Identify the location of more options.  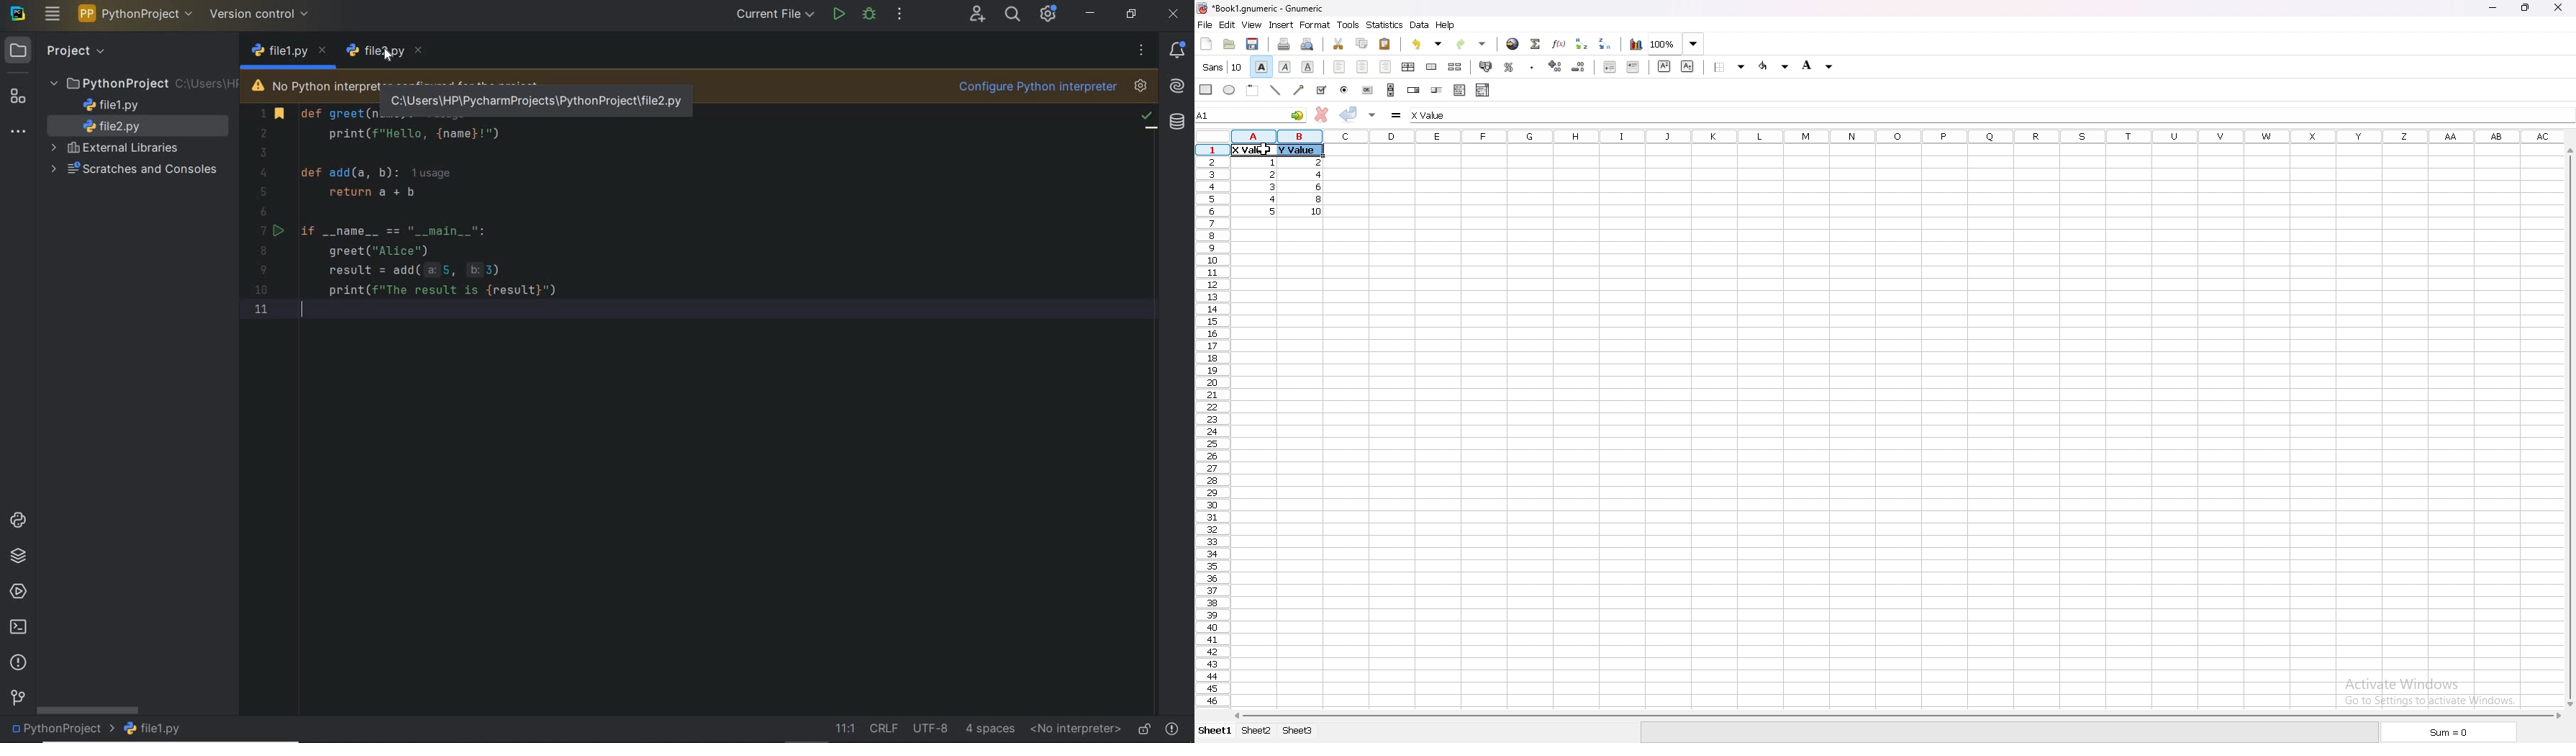
(1140, 50).